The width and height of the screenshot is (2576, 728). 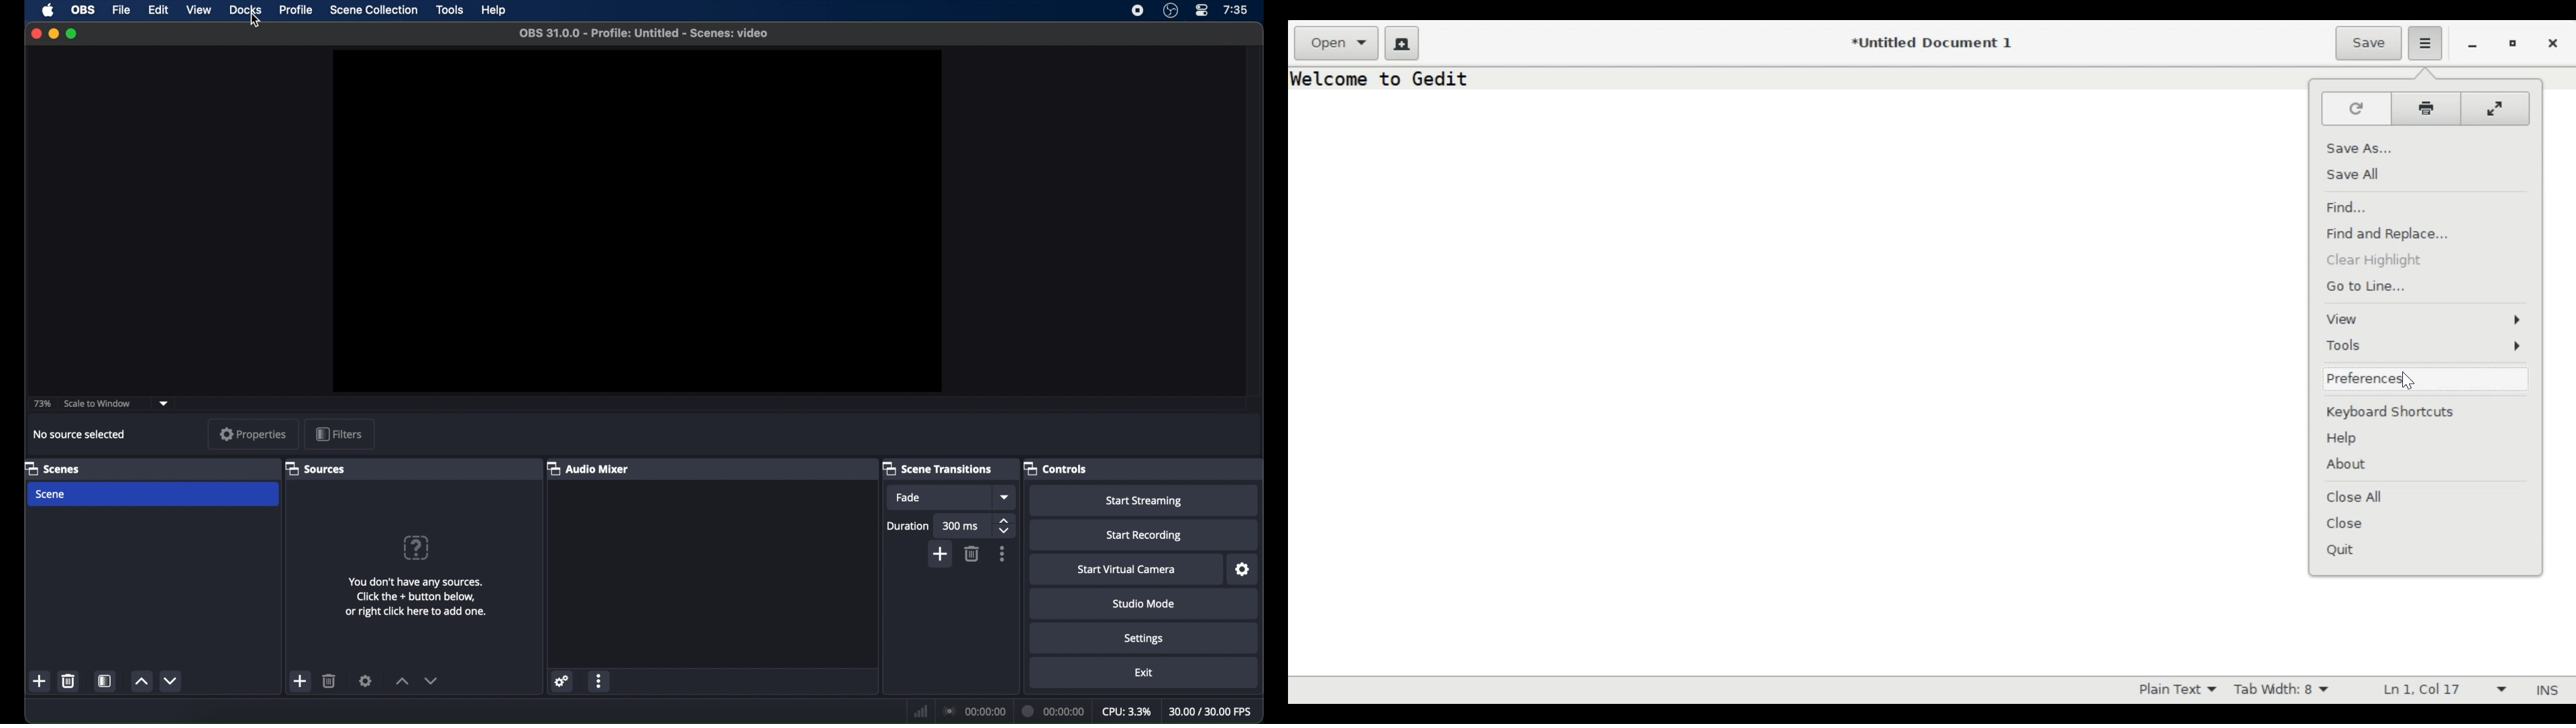 I want to click on sources, so click(x=317, y=468).